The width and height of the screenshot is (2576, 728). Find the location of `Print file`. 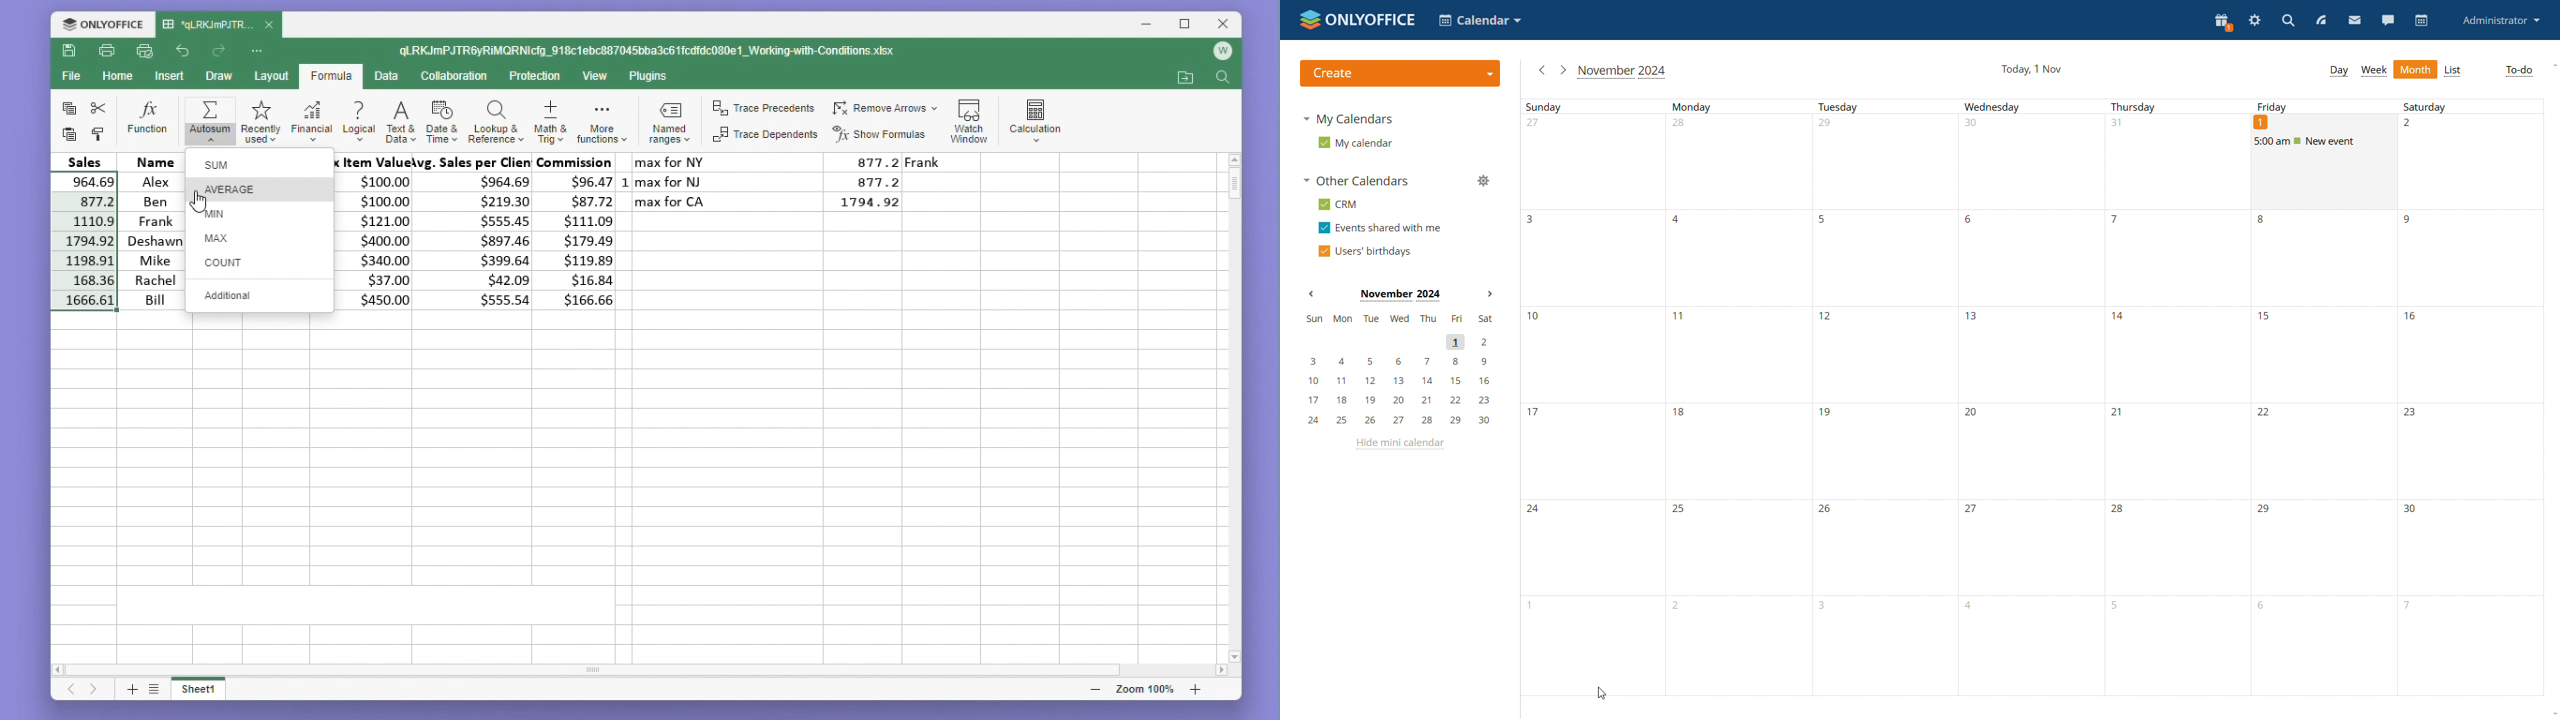

Print file is located at coordinates (106, 50).